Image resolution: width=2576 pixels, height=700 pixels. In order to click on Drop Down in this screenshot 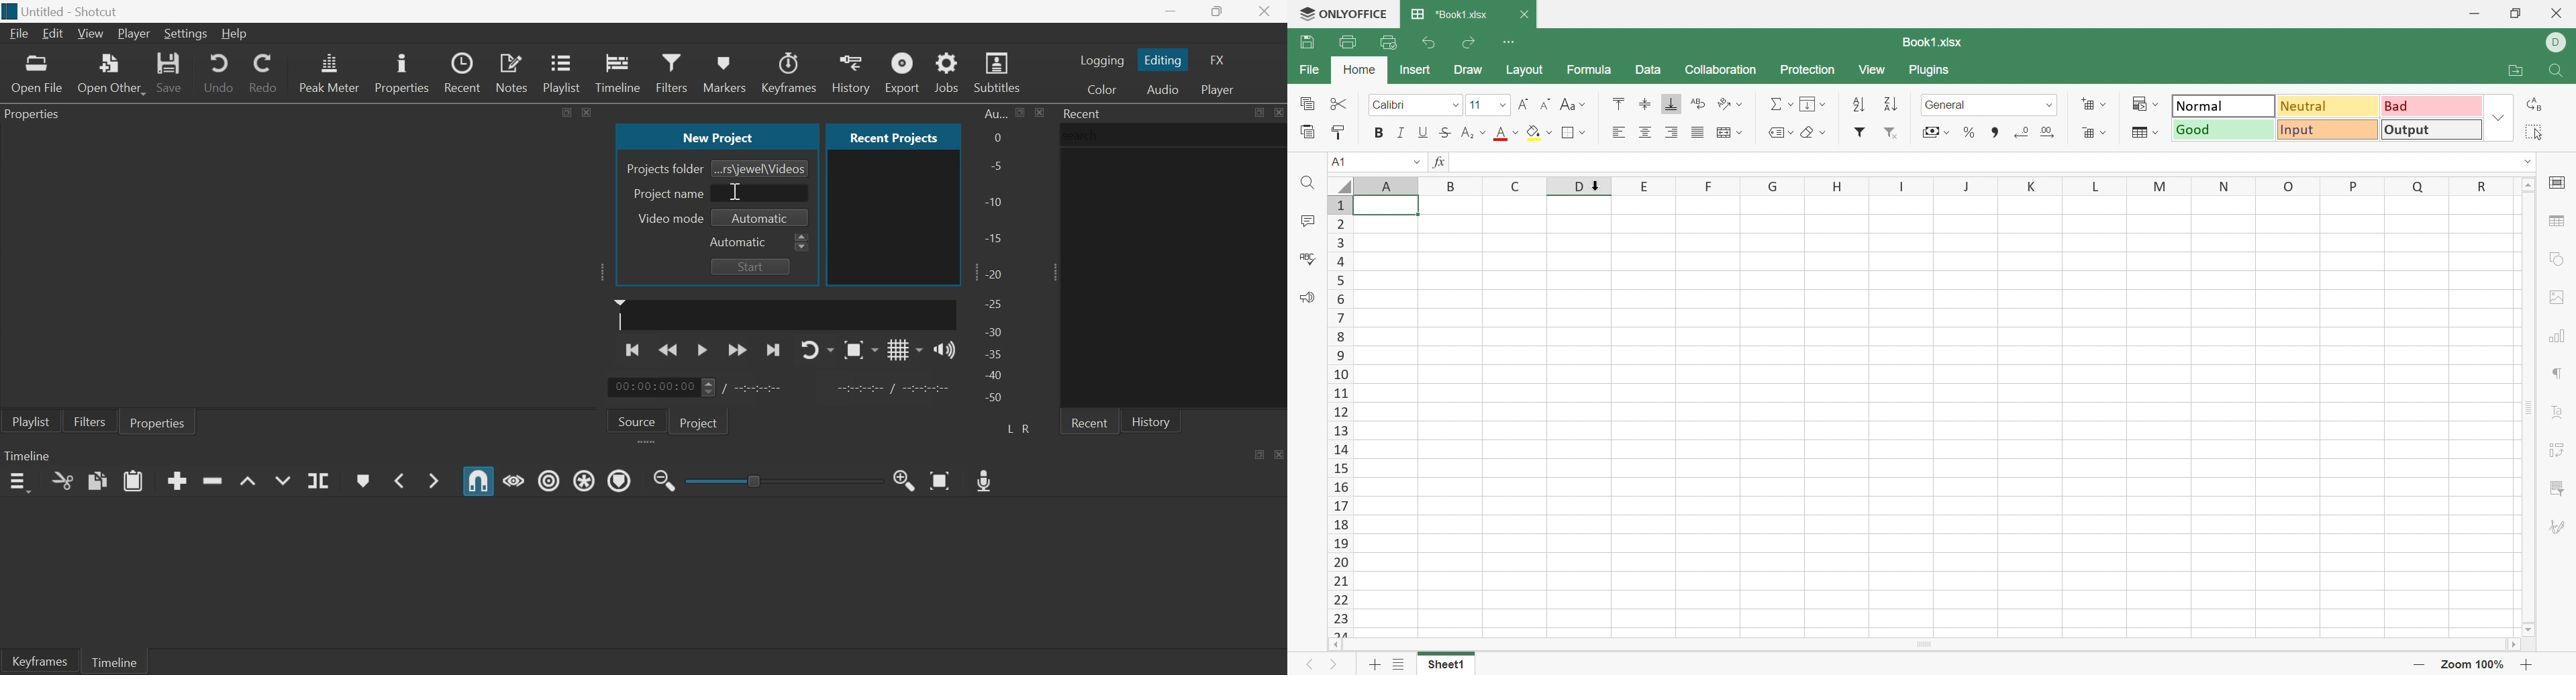, I will do `click(1504, 105)`.